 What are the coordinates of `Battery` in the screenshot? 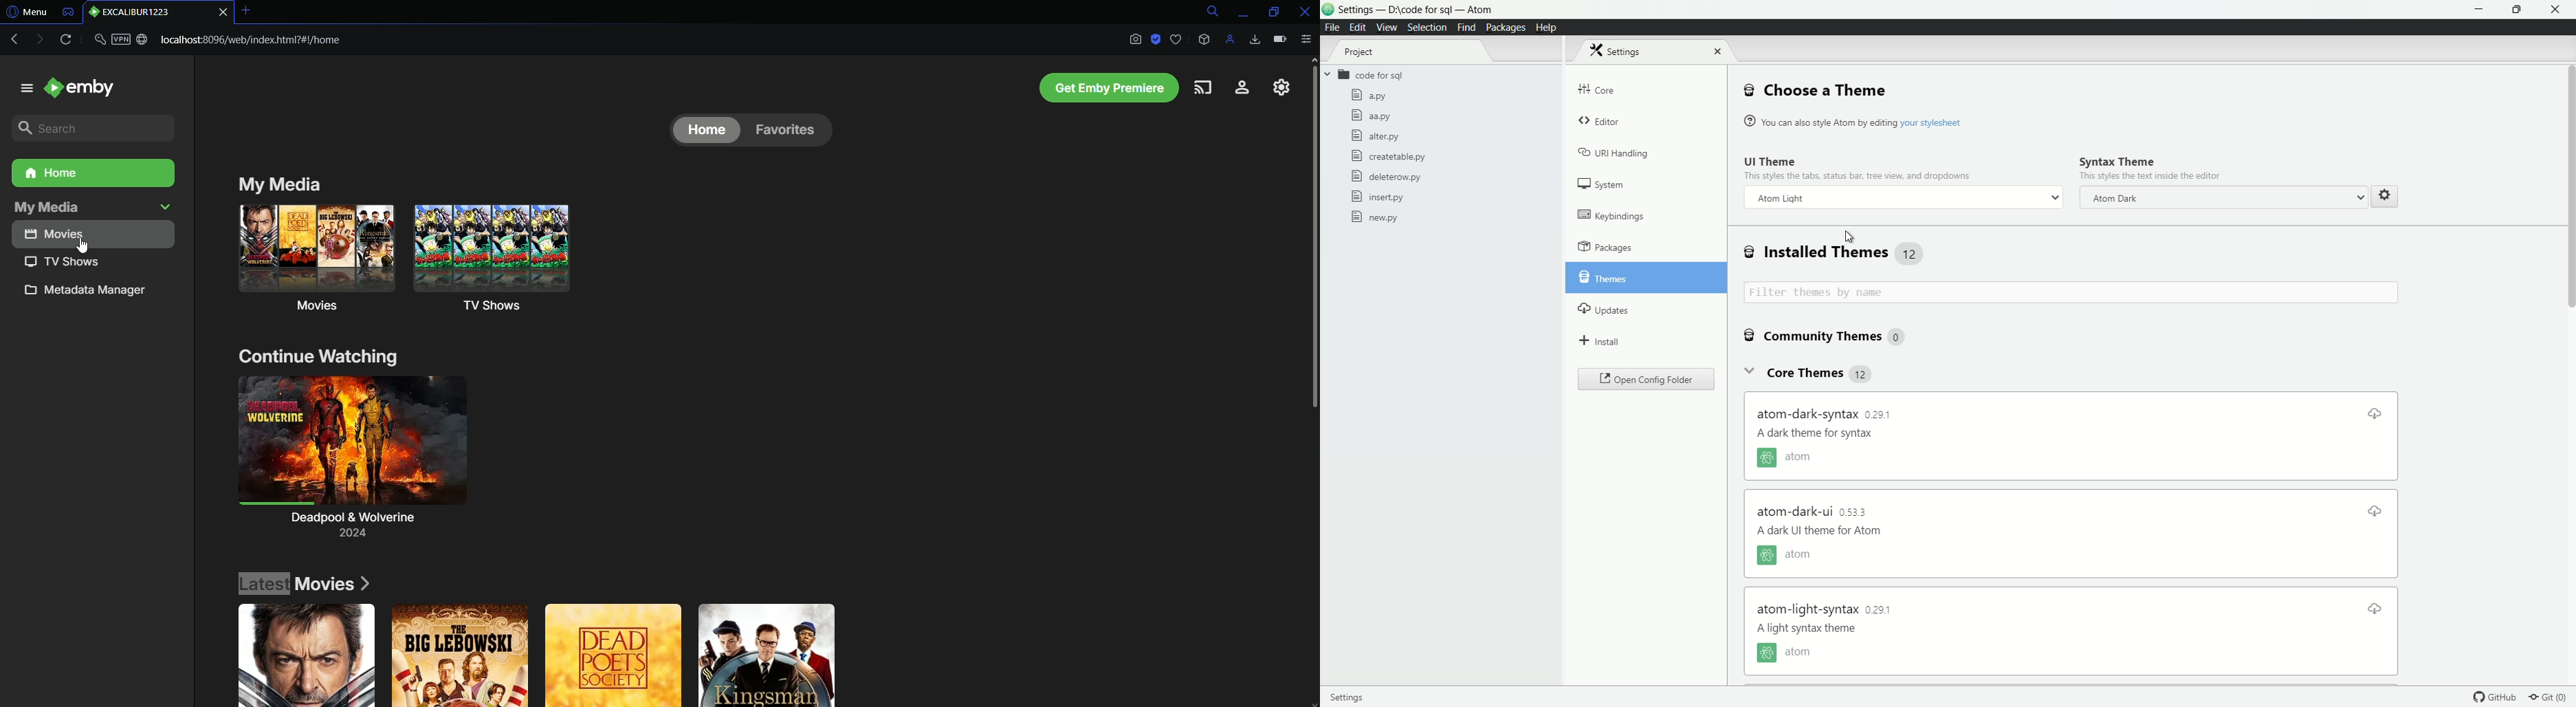 It's located at (1279, 40).